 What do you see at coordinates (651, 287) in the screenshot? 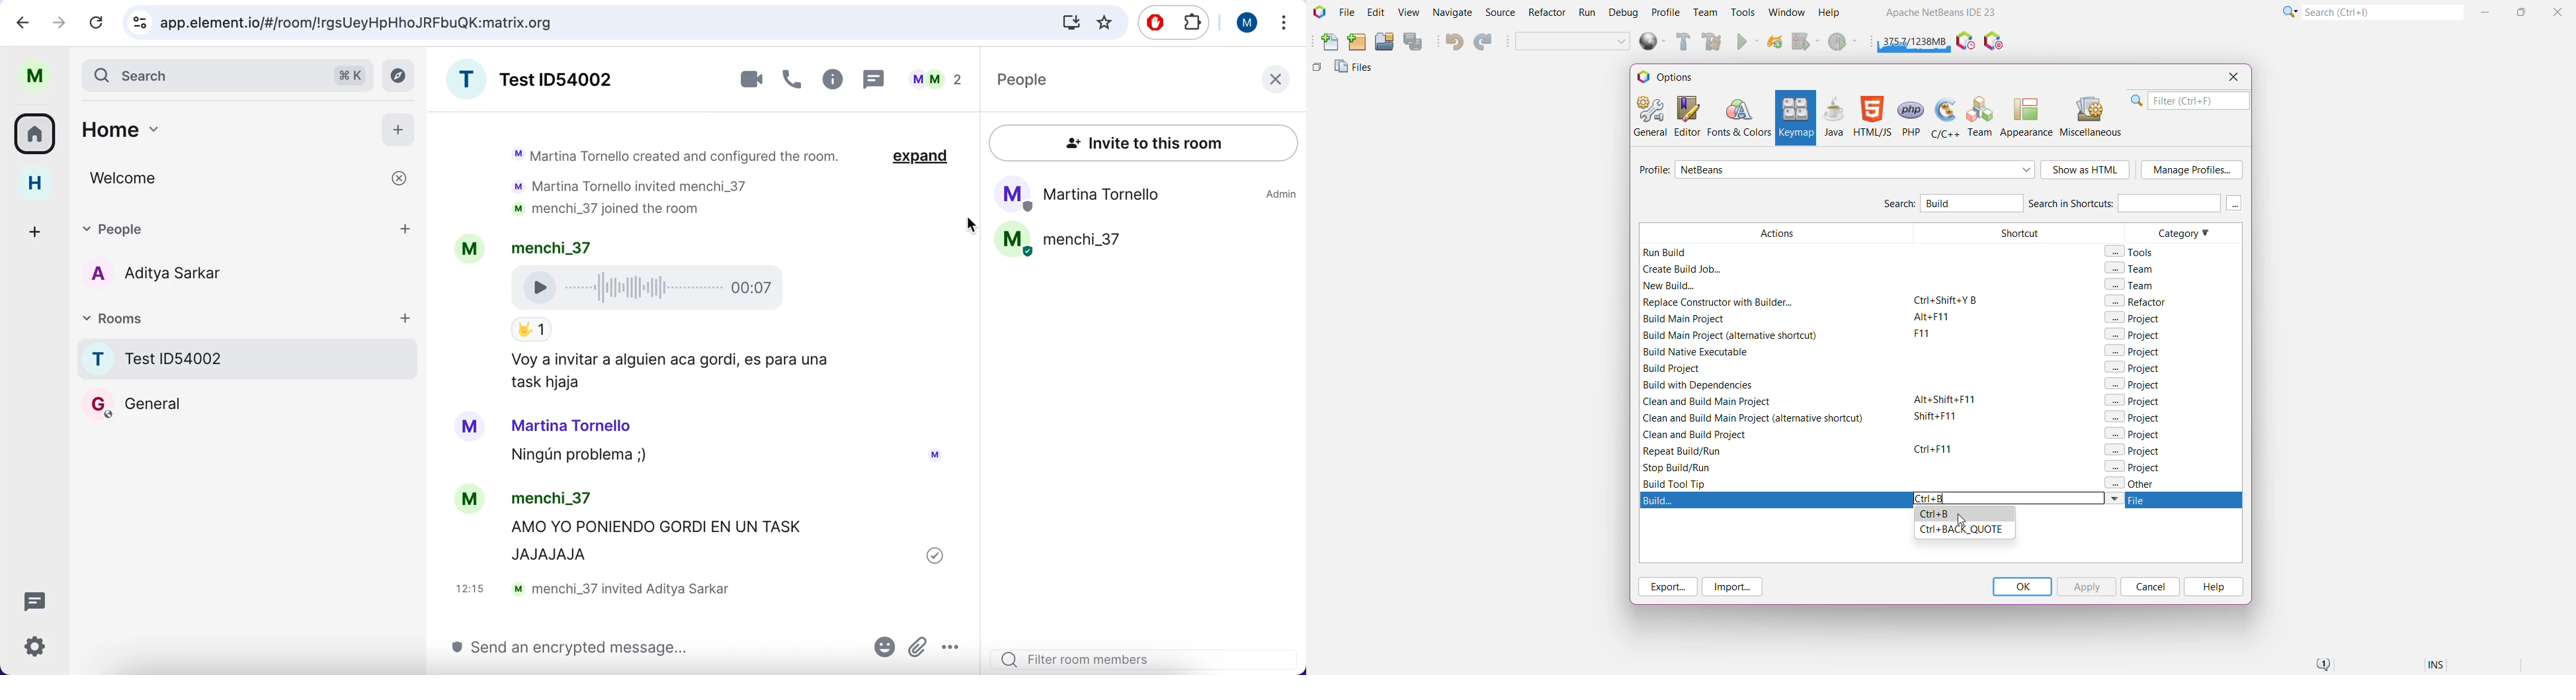
I see `Voice Recording` at bounding box center [651, 287].